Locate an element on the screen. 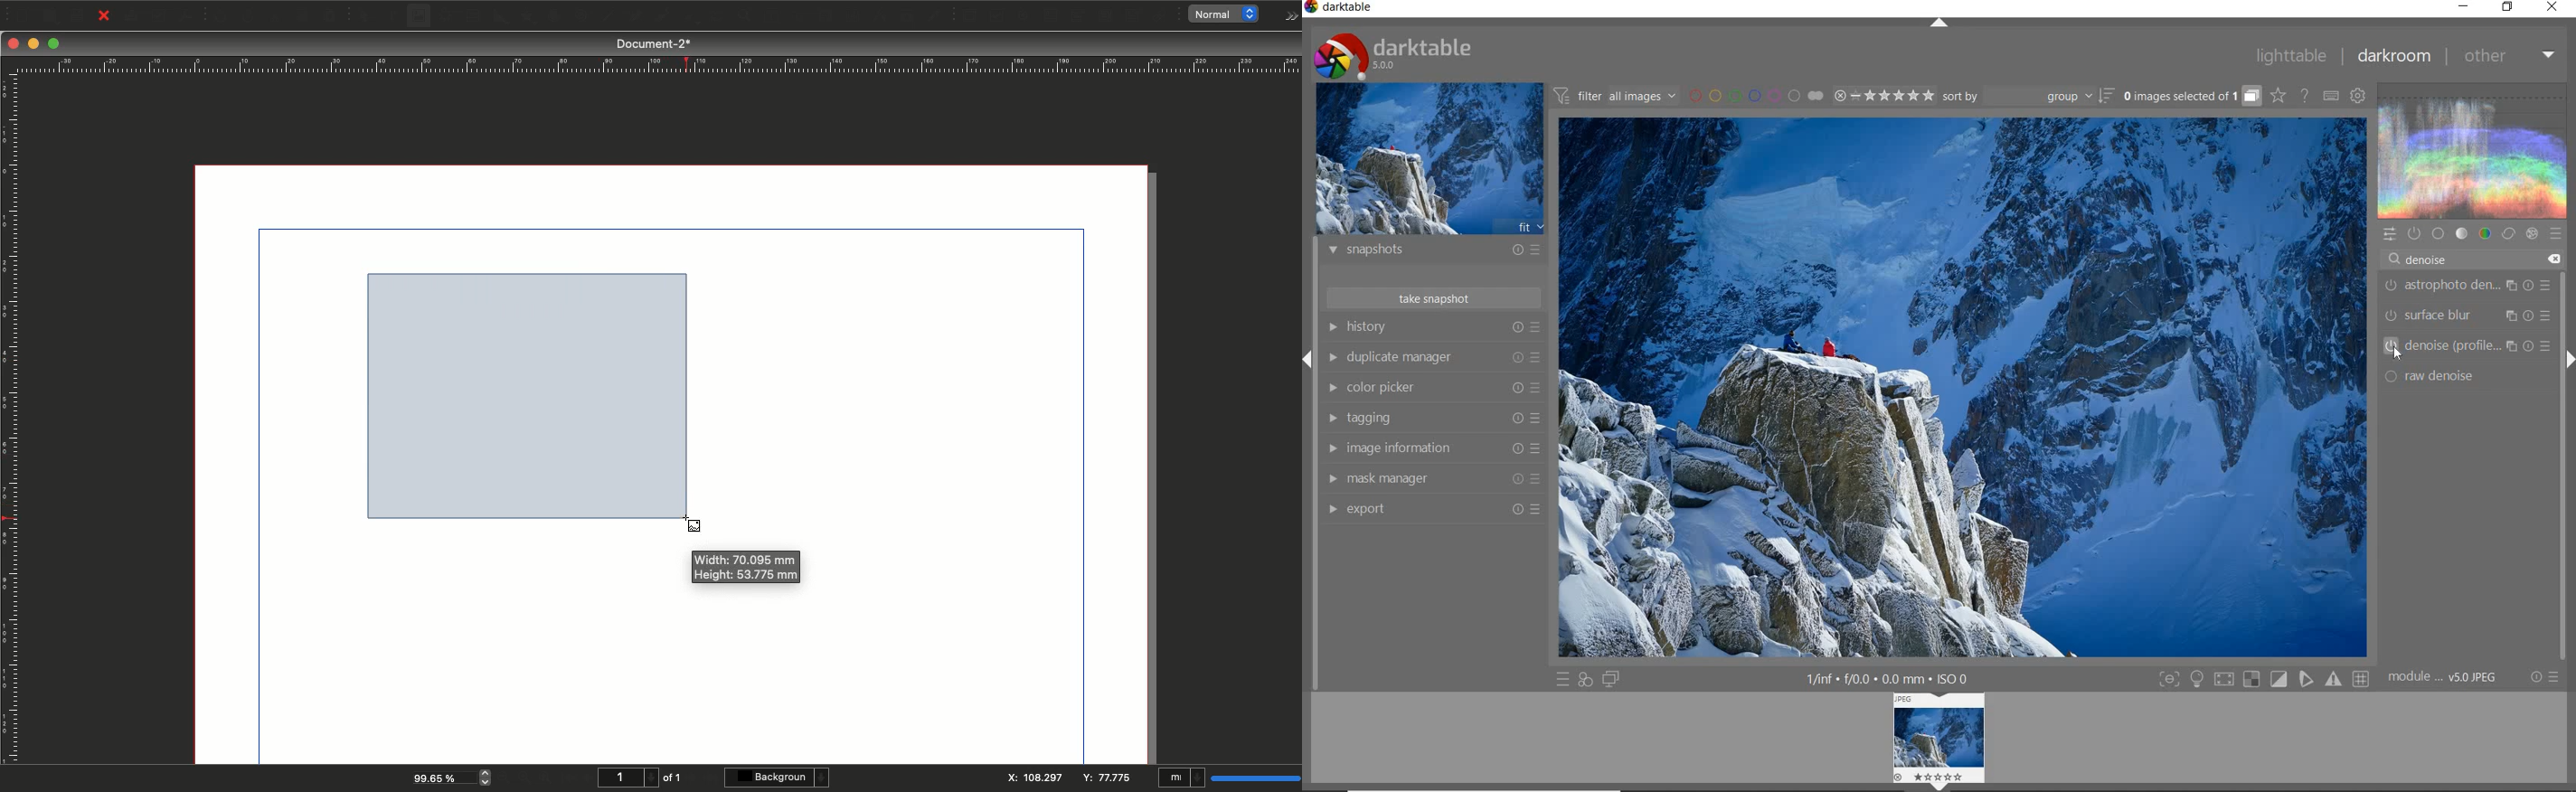  cursor is located at coordinates (692, 523).